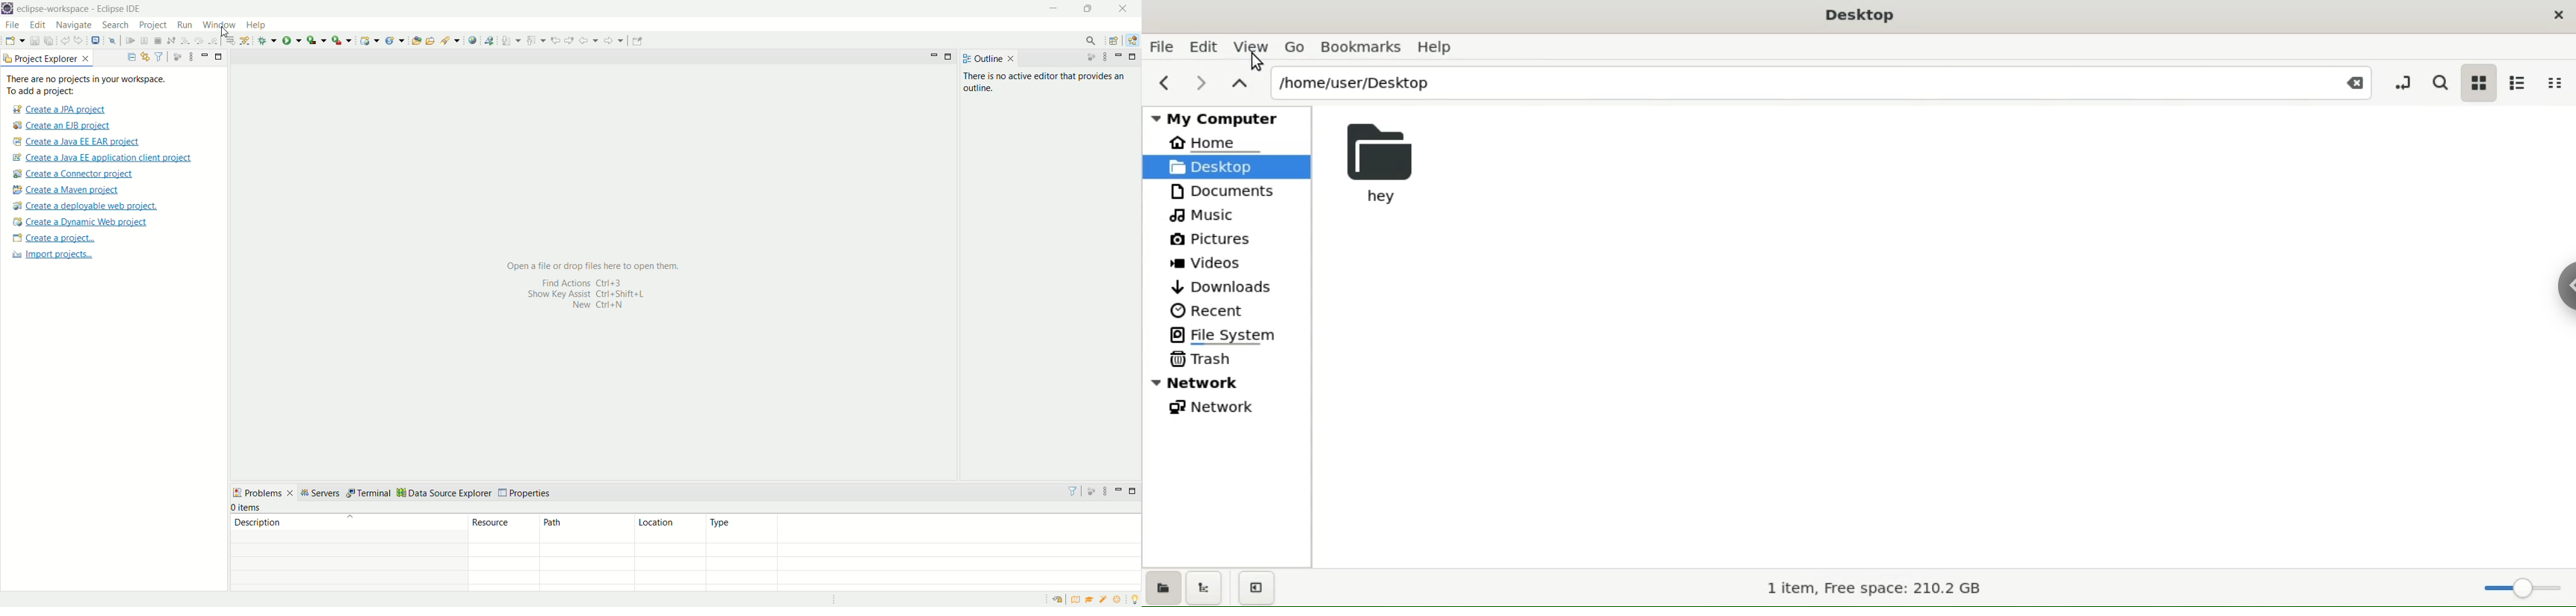  I want to click on collapse all, so click(128, 57).